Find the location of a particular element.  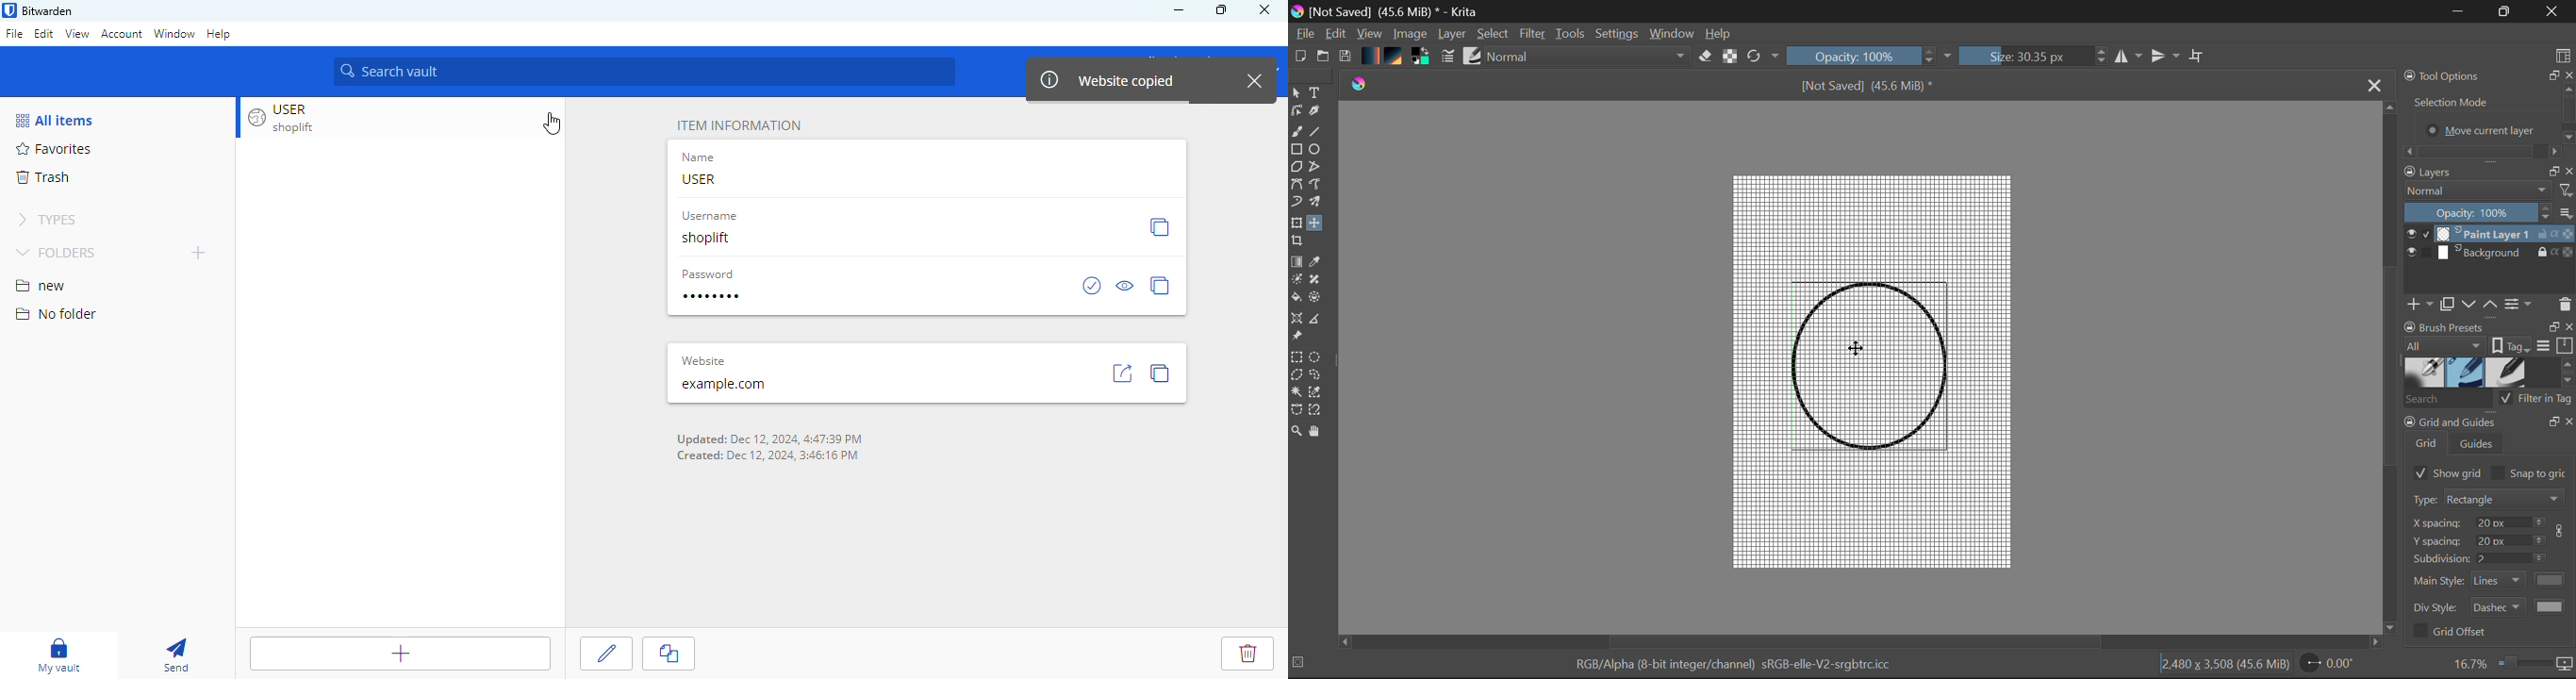

Colorize Mask Tool is located at coordinates (1297, 279).